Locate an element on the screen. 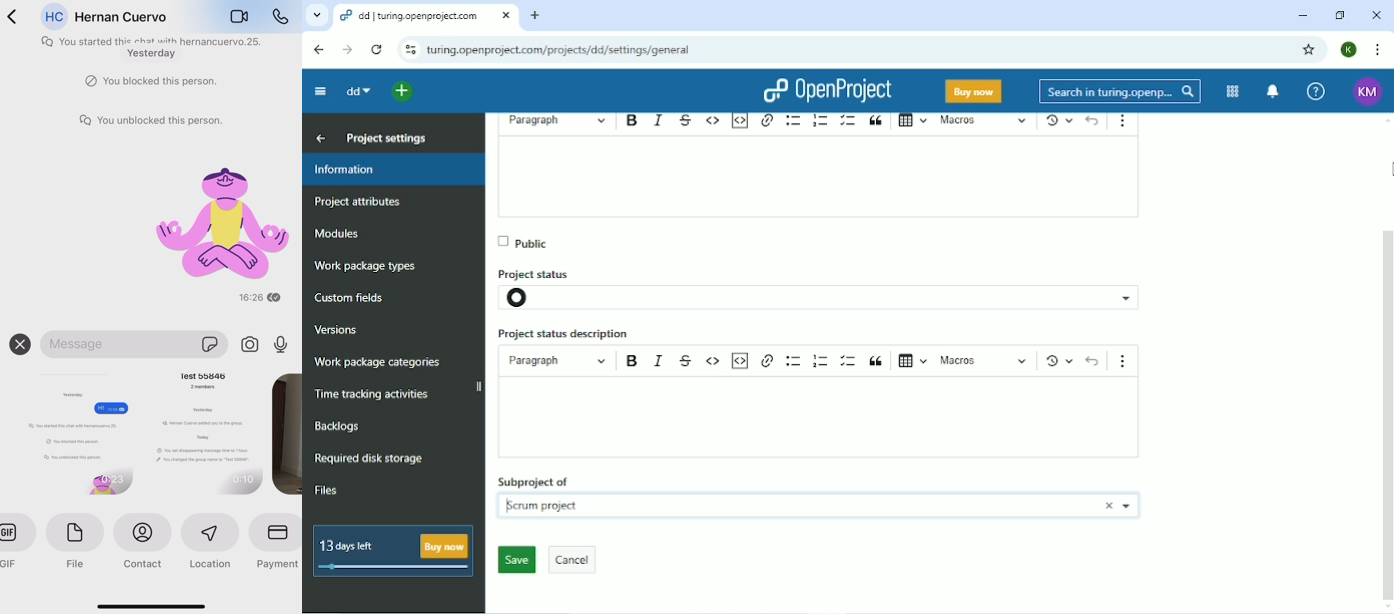  Public is located at coordinates (525, 241).